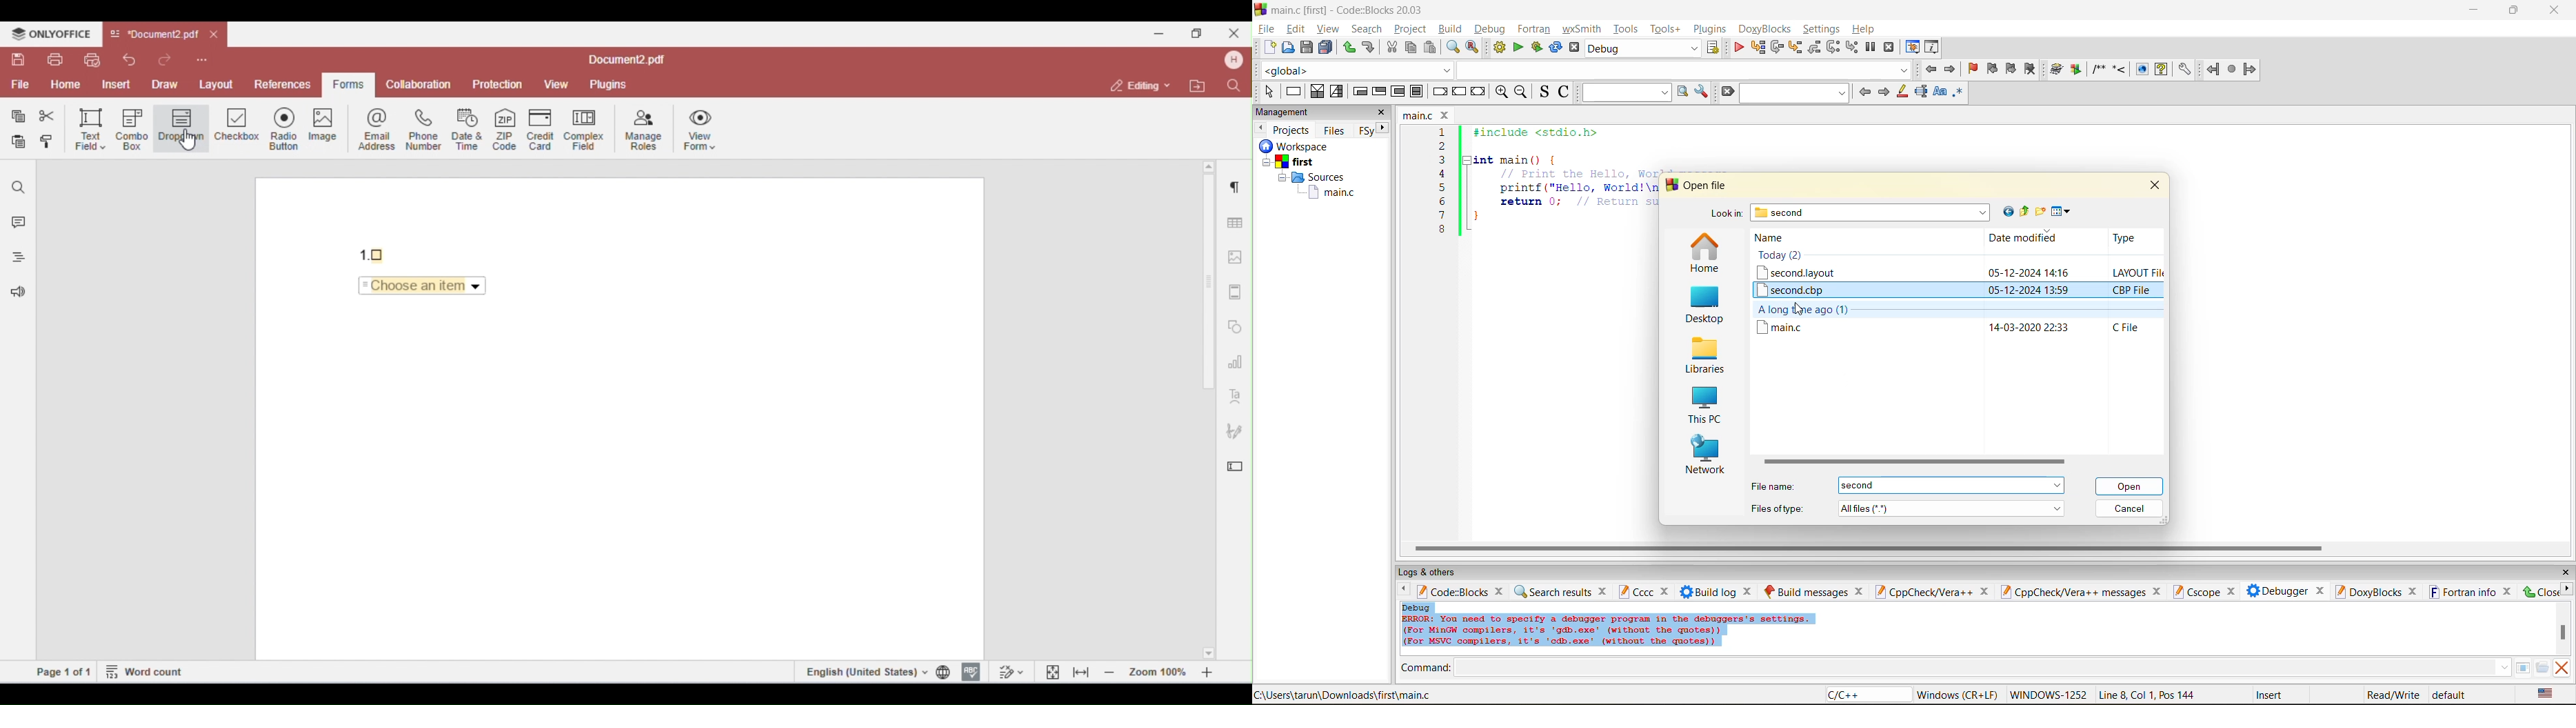 The width and height of the screenshot is (2576, 728). I want to click on show, so click(2140, 69).